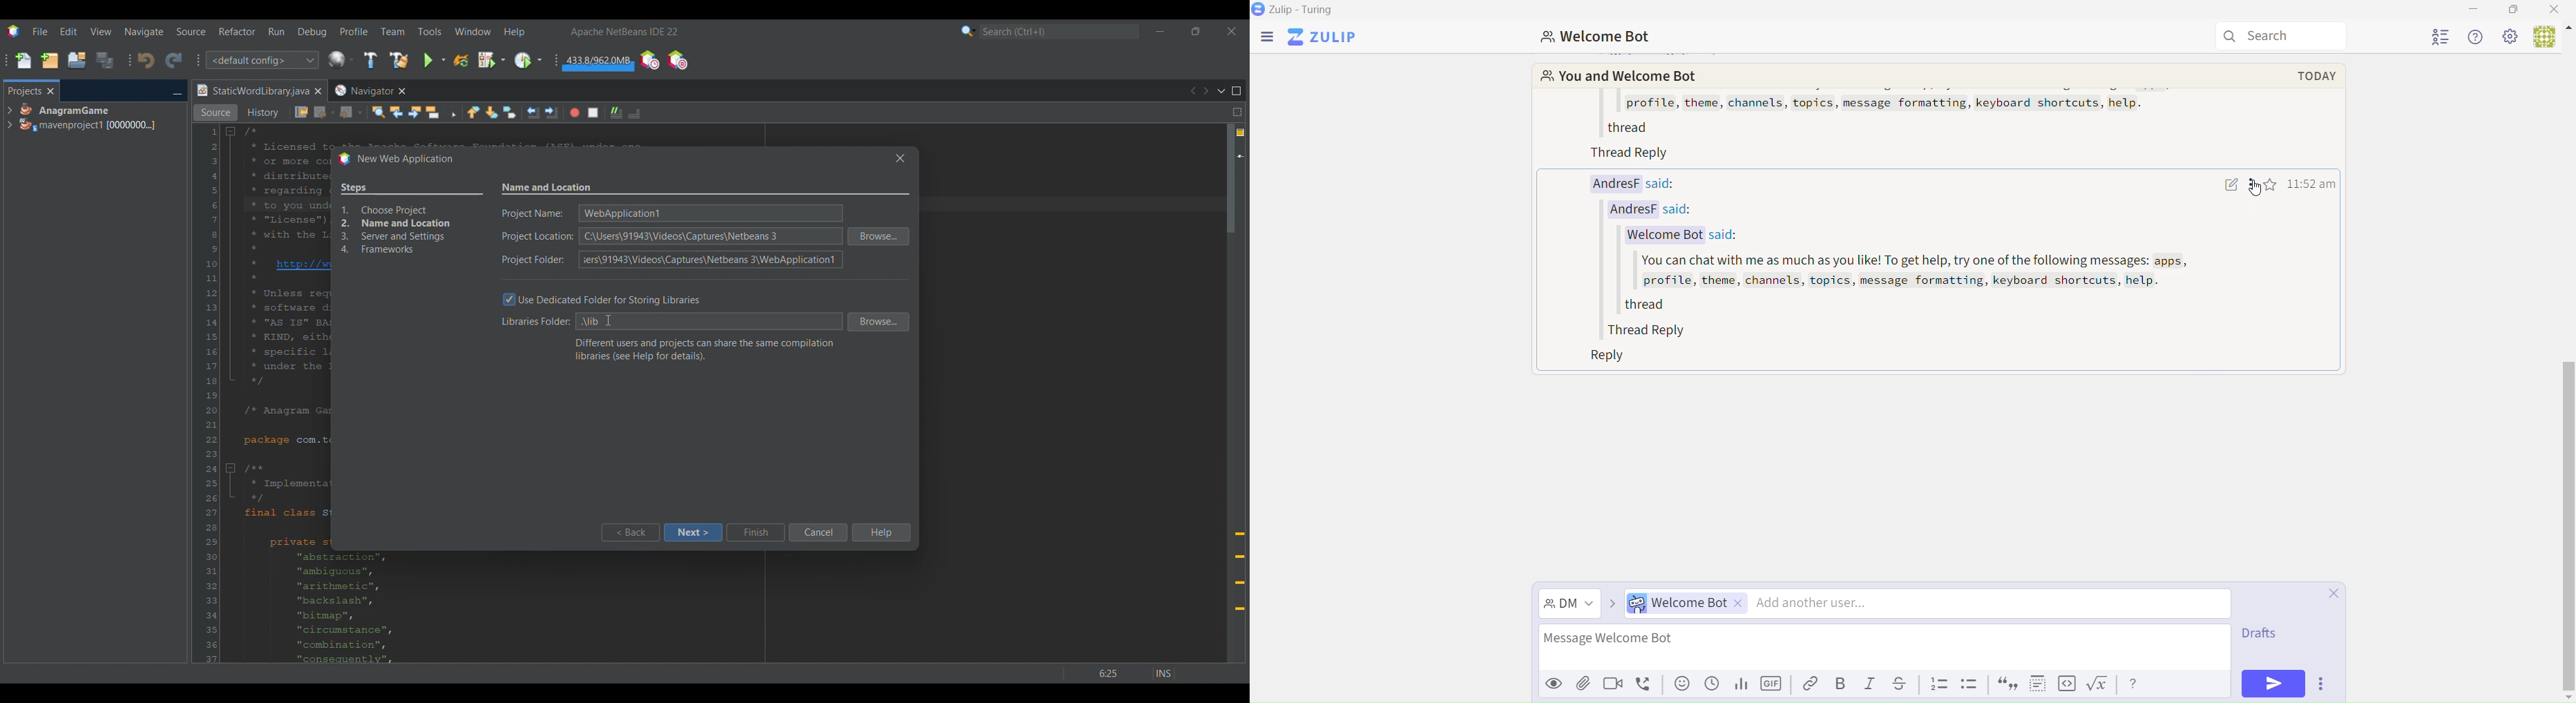 This screenshot has width=2576, height=728. Describe the element at coordinates (1555, 683) in the screenshot. I see `Preview` at that location.